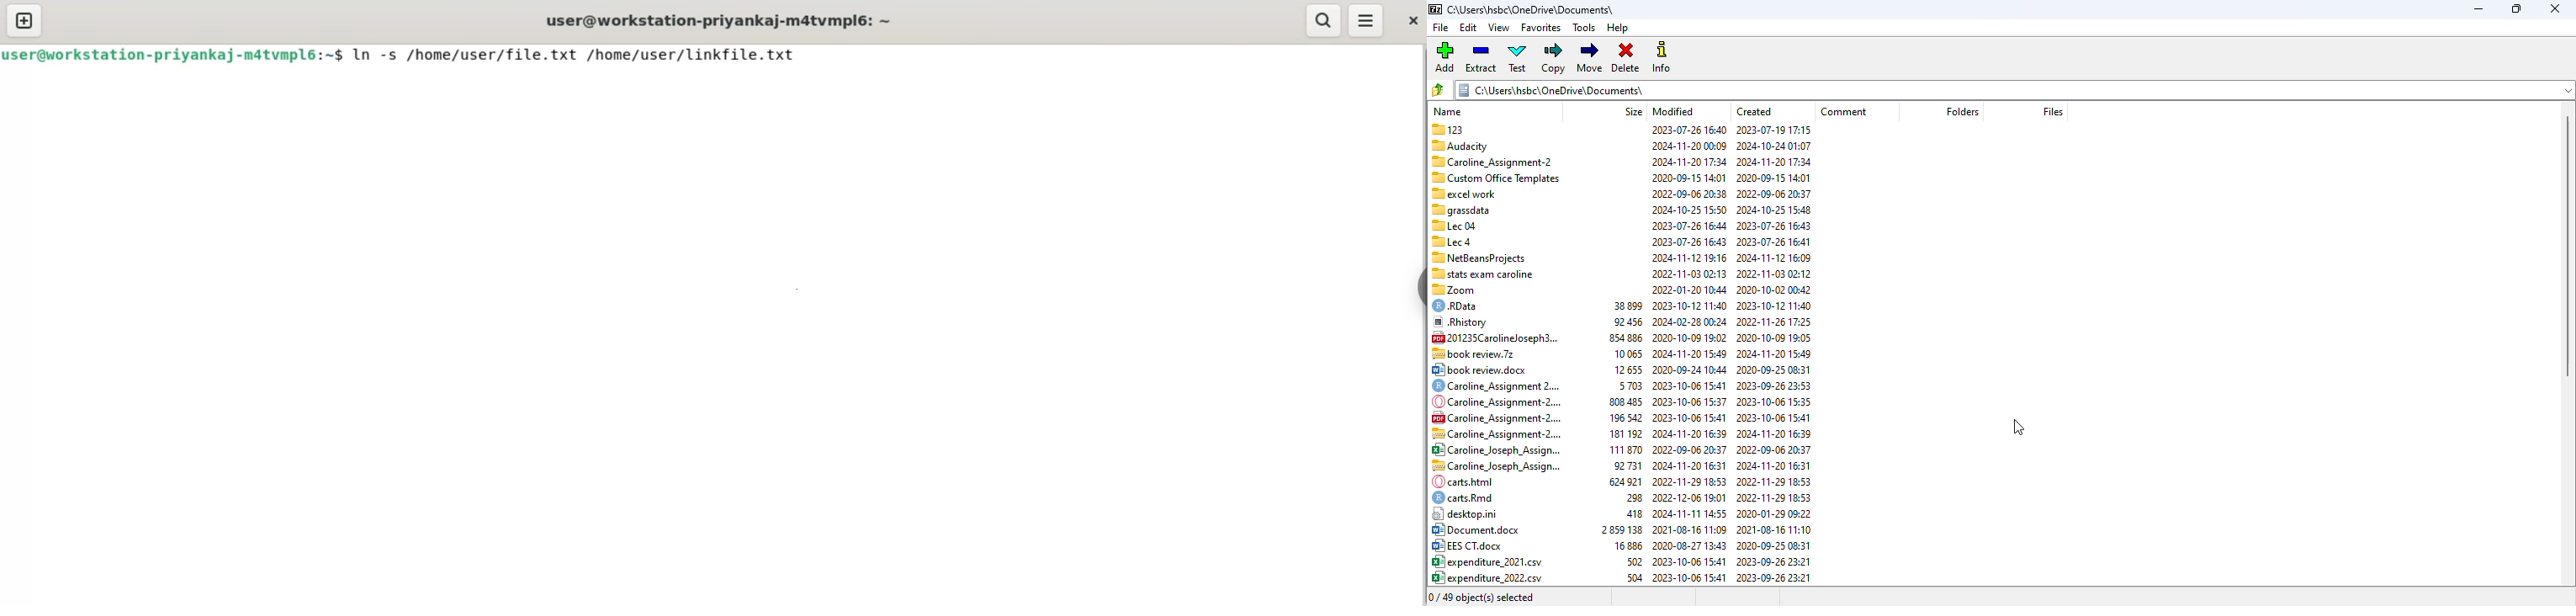  Describe the element at coordinates (1591, 57) in the screenshot. I see `move` at that location.